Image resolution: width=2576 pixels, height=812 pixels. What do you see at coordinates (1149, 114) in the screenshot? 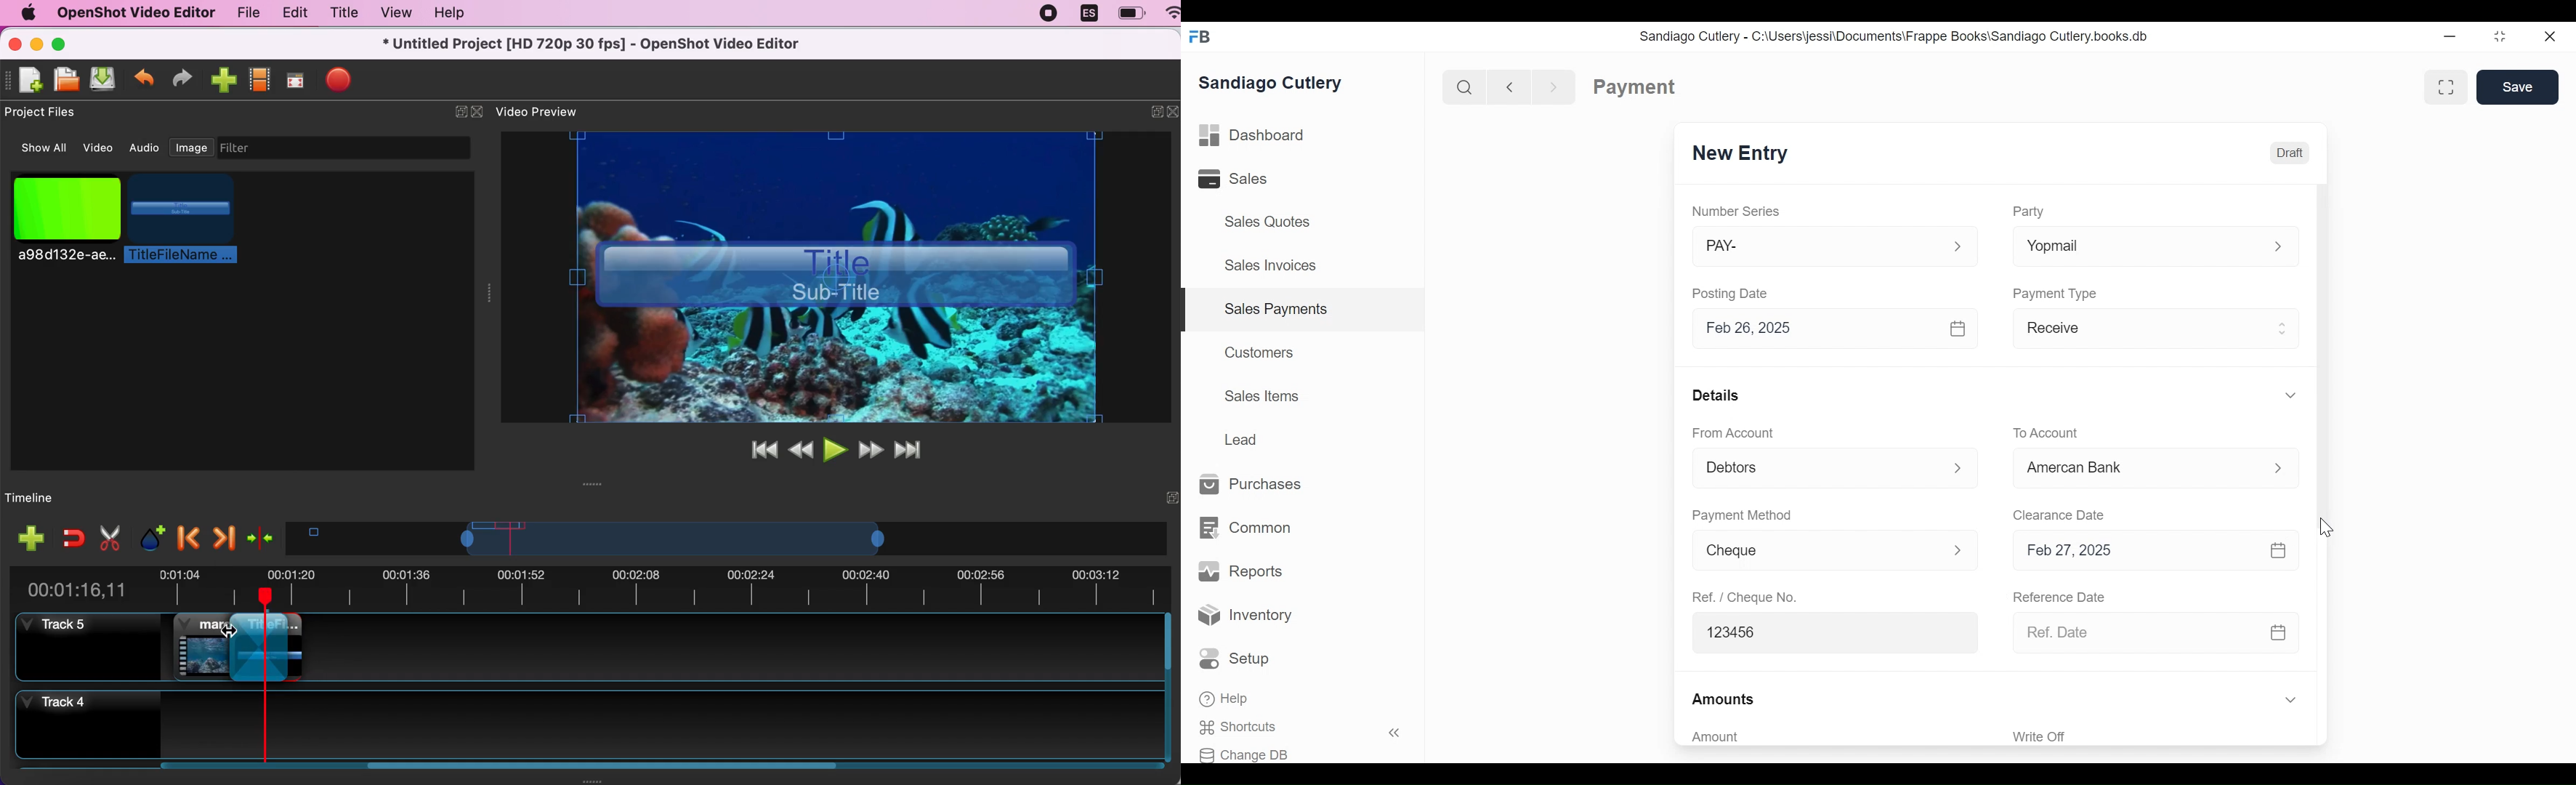
I see `minimize` at bounding box center [1149, 114].